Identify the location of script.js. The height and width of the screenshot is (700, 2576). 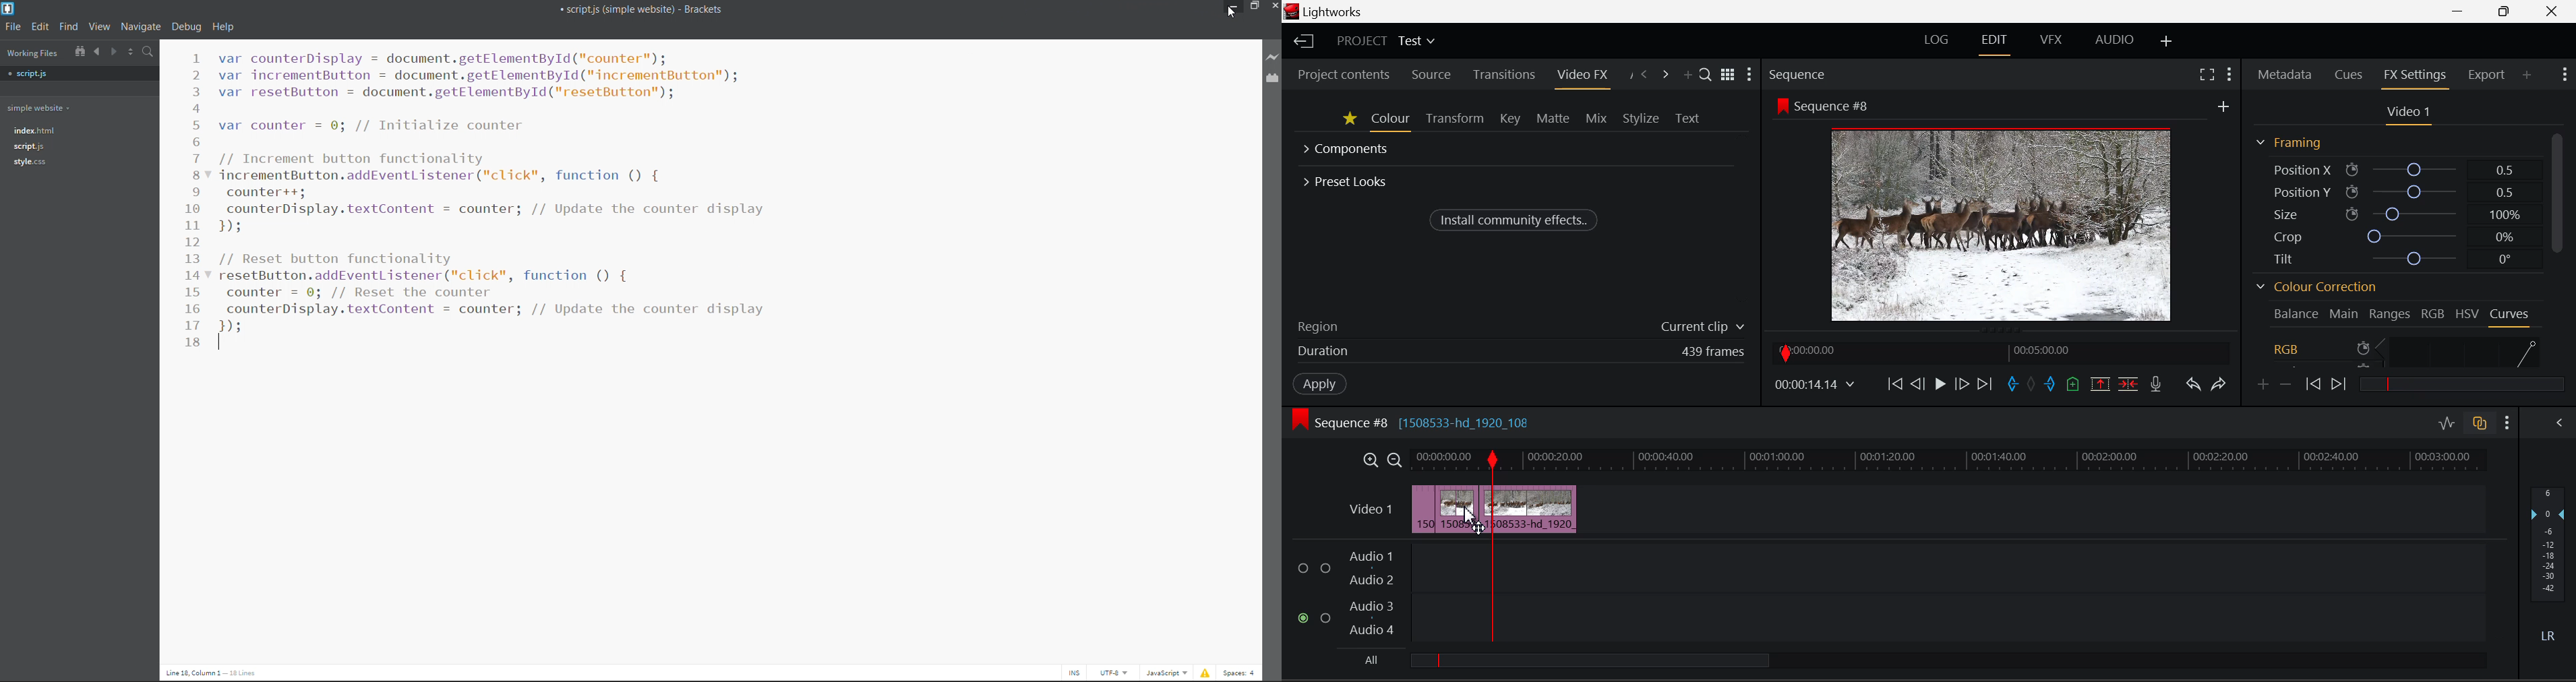
(37, 145).